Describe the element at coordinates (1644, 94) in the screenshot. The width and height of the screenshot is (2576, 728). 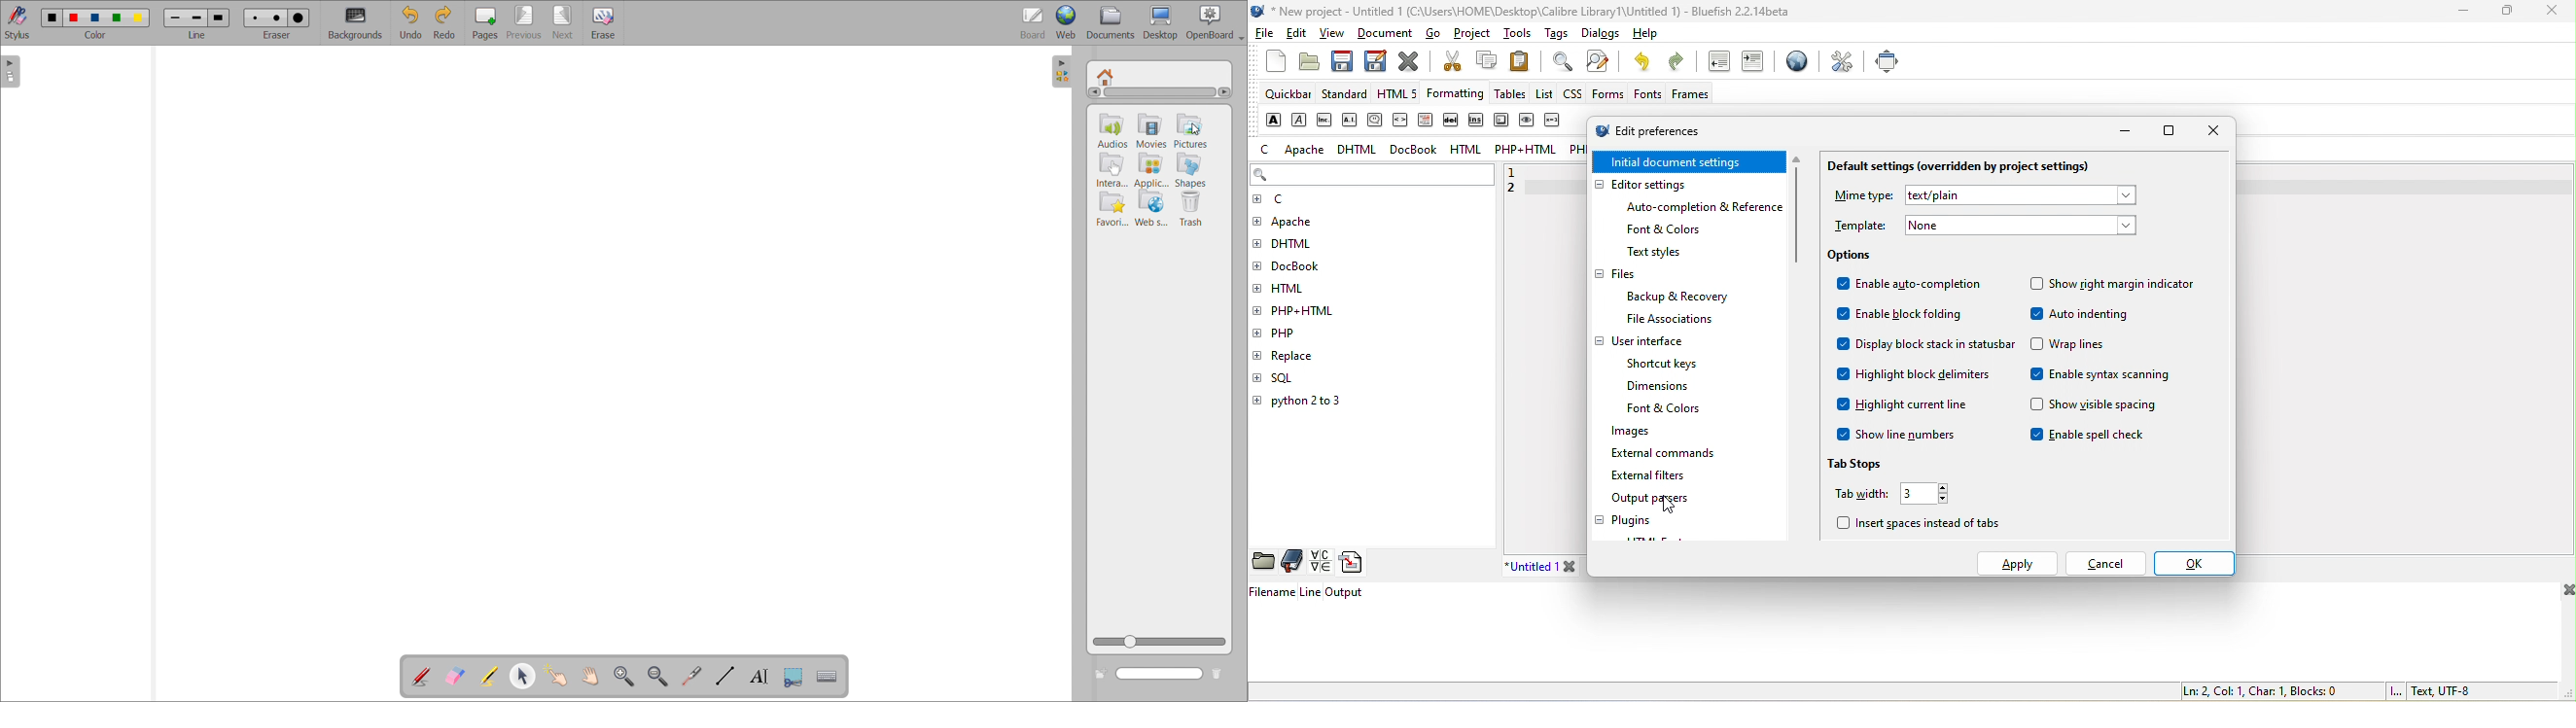
I see `fonts` at that location.